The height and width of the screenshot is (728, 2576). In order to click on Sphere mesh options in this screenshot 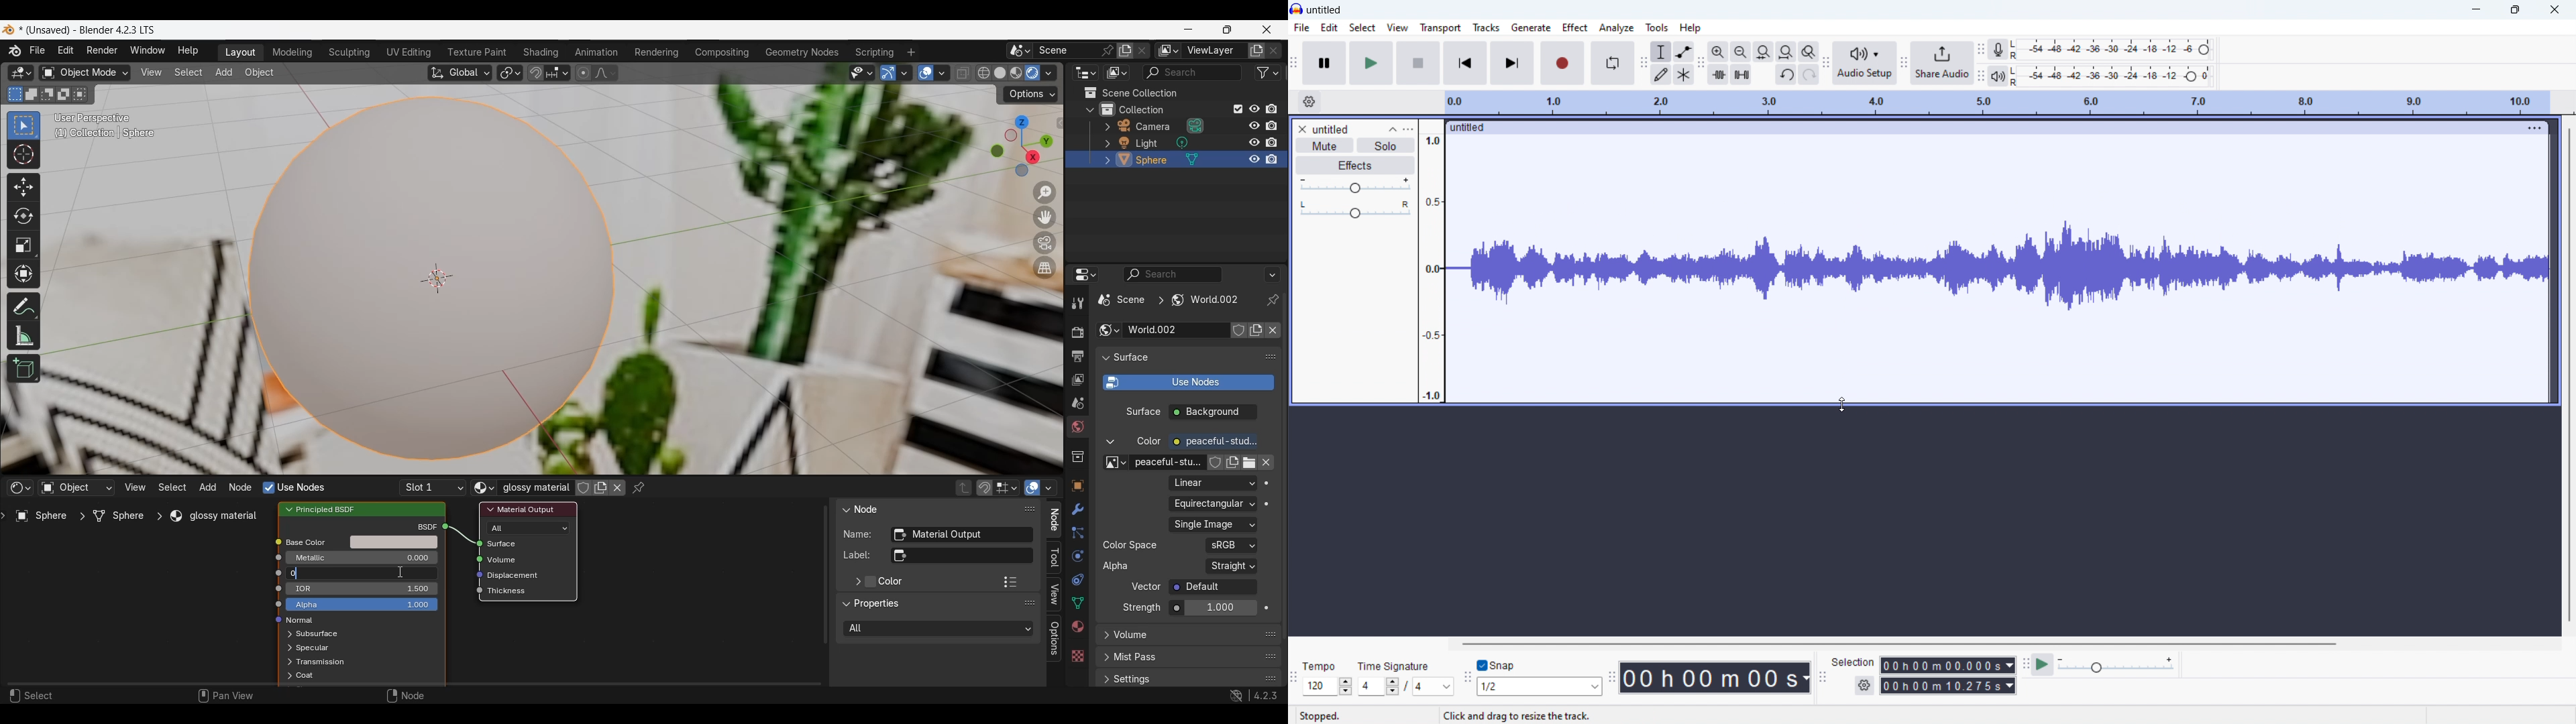, I will do `click(1193, 159)`.